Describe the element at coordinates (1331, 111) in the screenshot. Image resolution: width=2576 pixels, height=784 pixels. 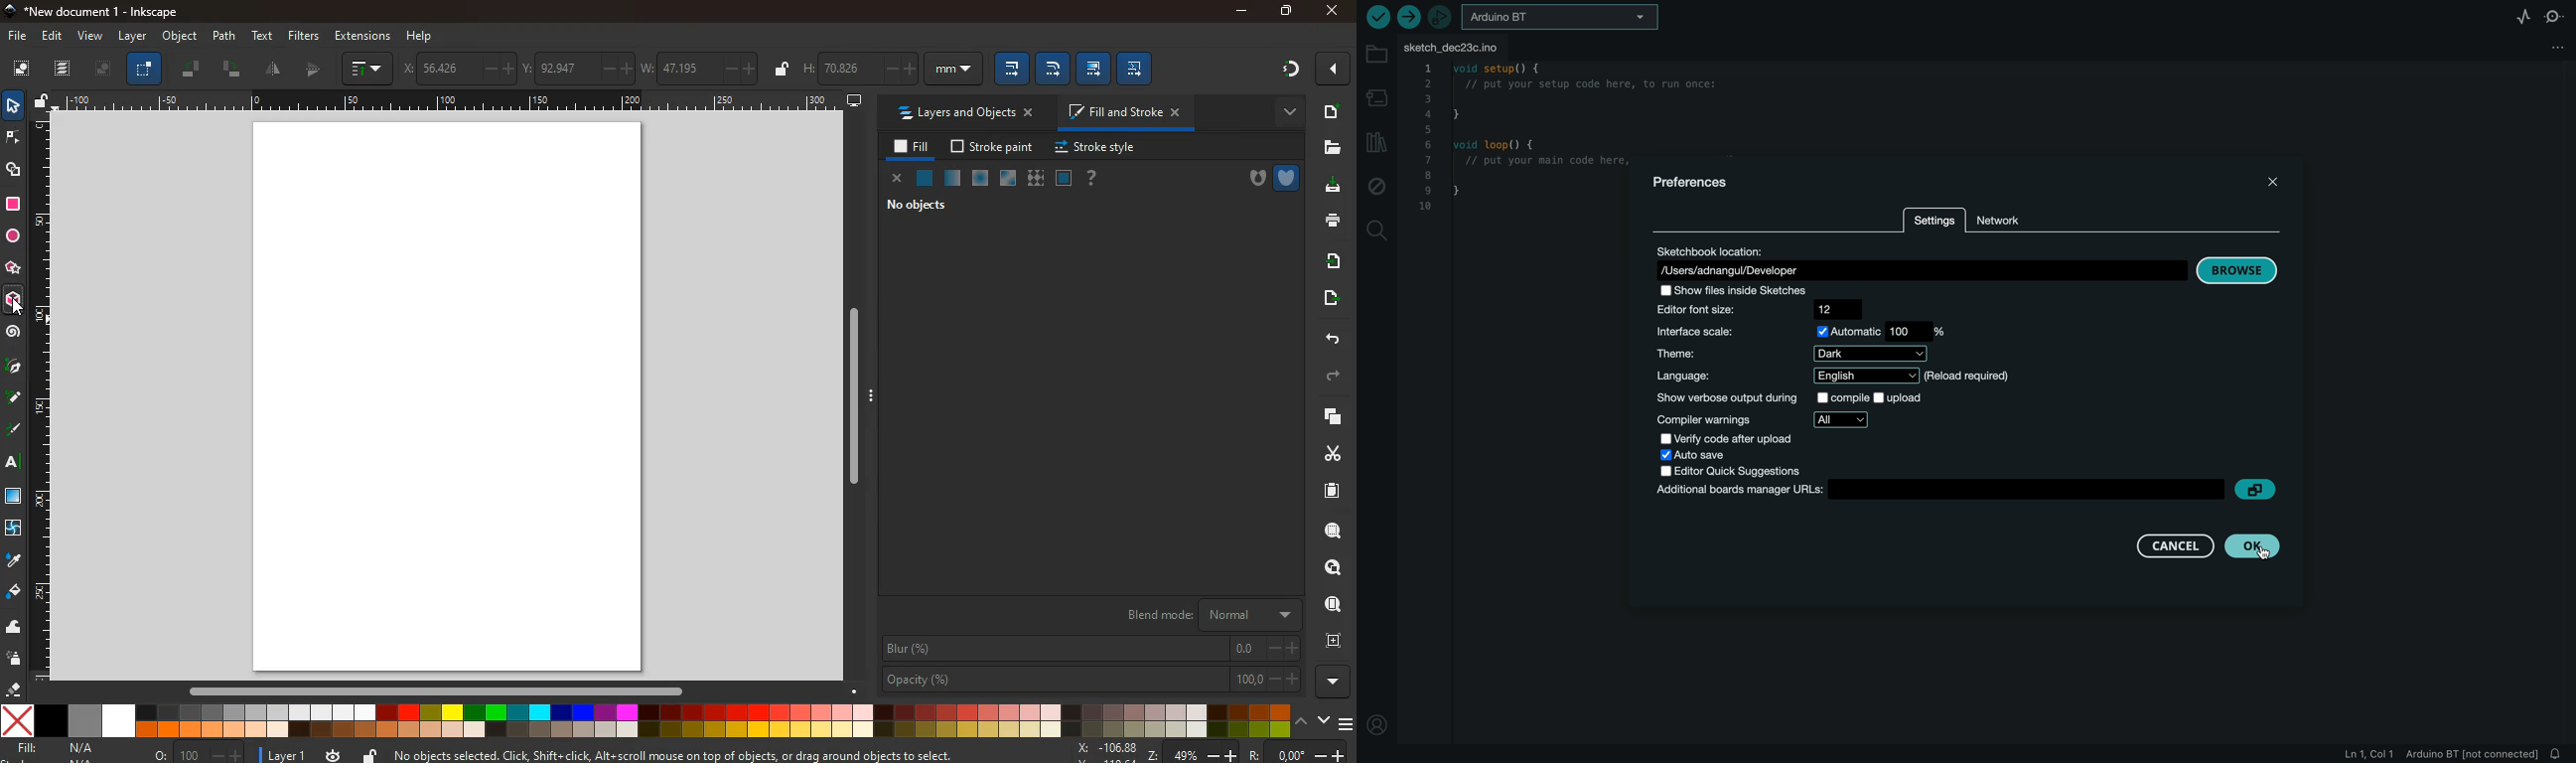
I see `new` at that location.